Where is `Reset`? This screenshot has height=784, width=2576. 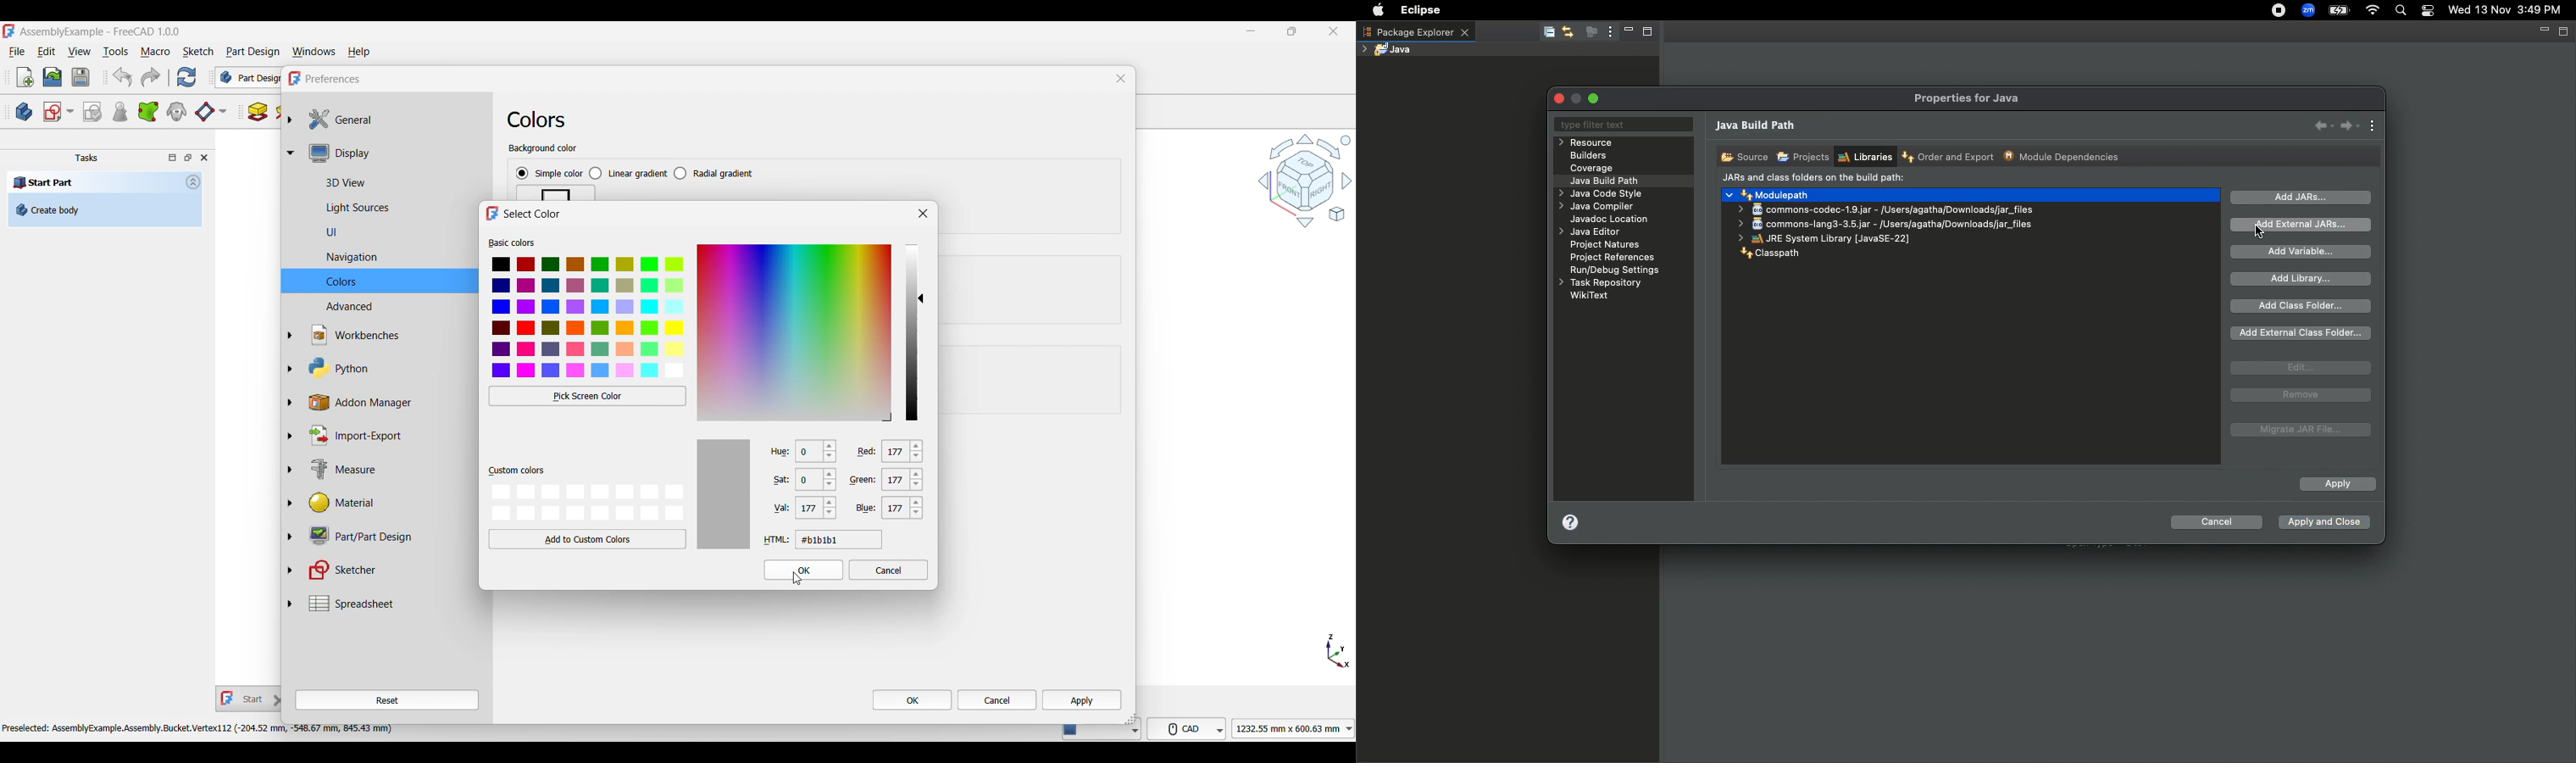
Reset is located at coordinates (387, 700).